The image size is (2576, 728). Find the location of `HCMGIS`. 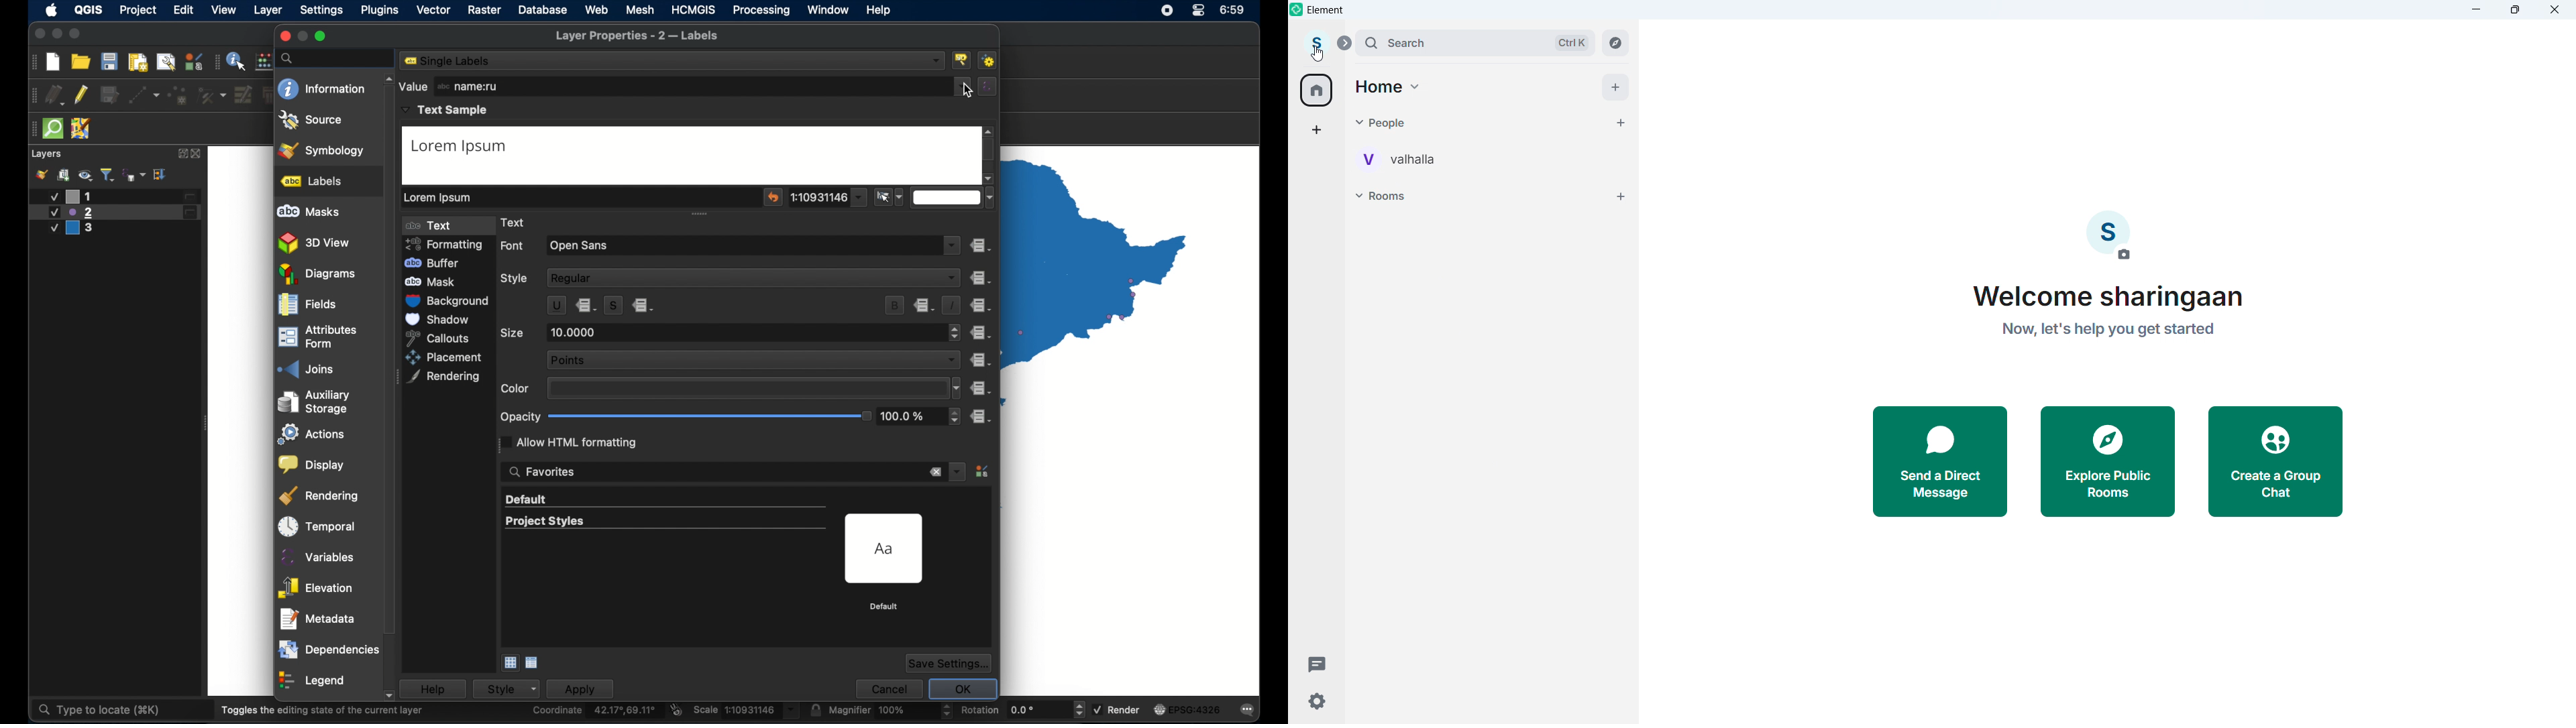

HCMGIS is located at coordinates (694, 10).